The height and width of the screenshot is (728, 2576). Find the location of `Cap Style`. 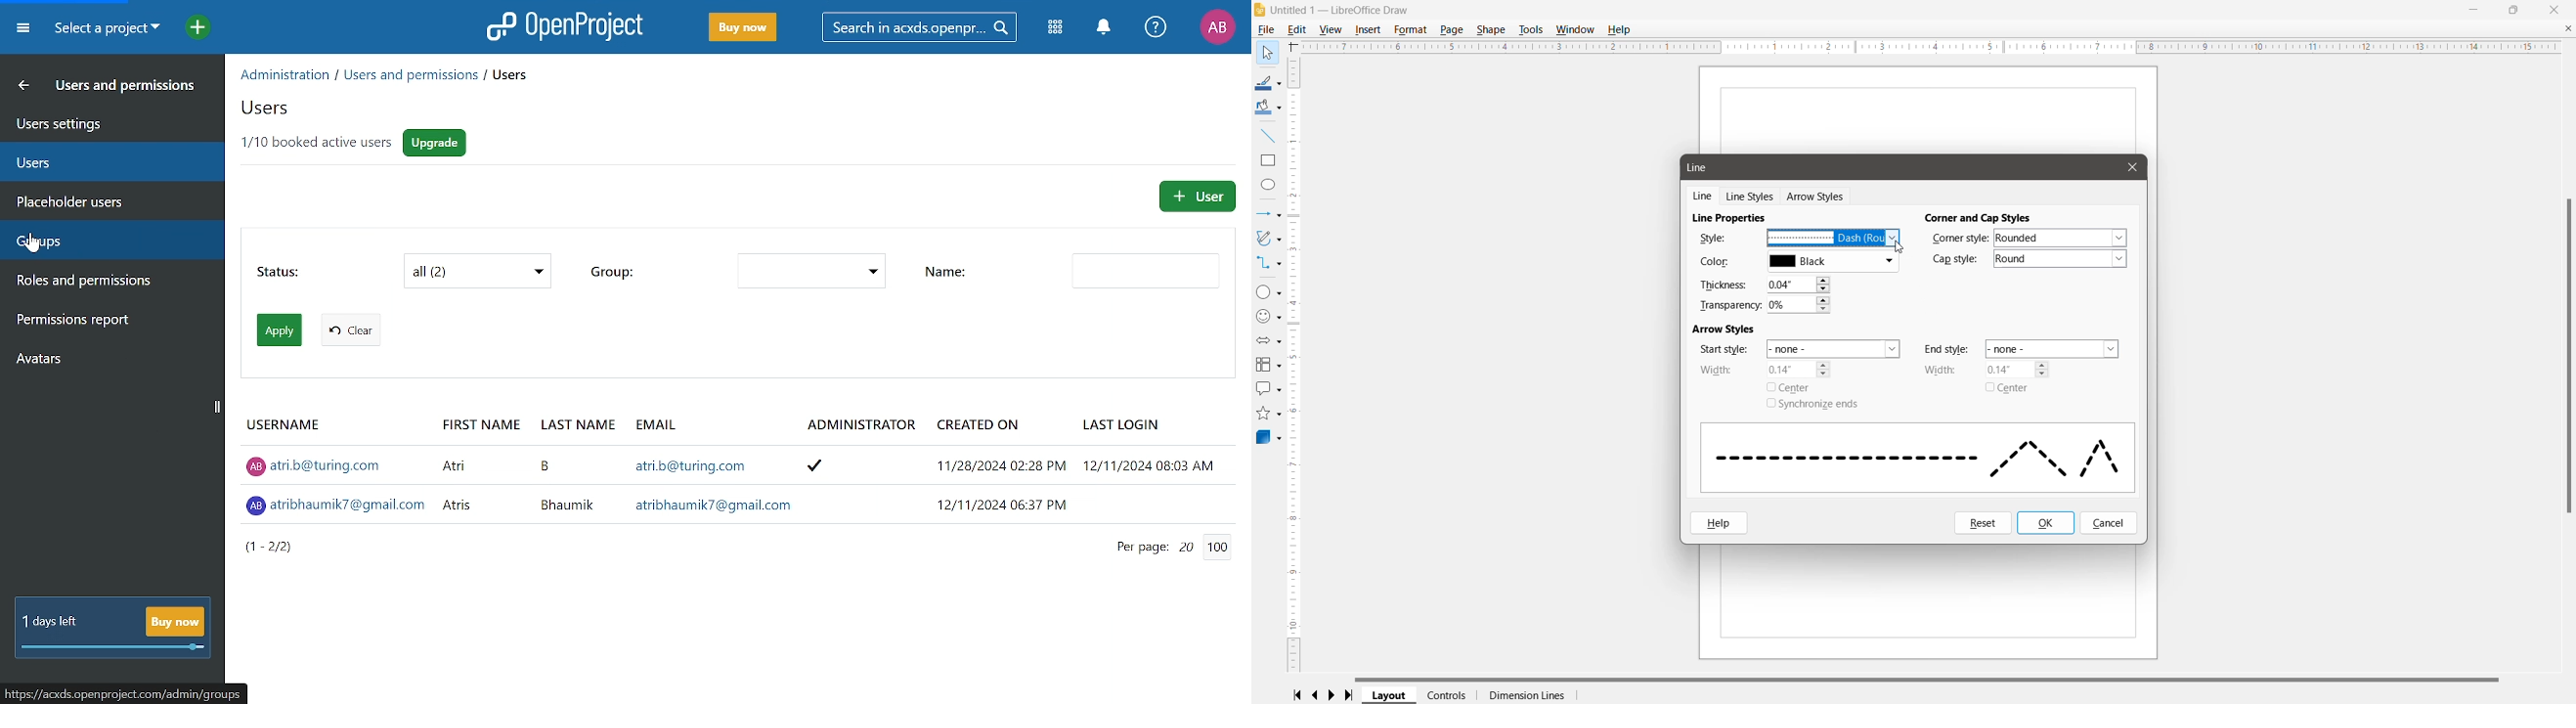

Cap Style is located at coordinates (1957, 258).